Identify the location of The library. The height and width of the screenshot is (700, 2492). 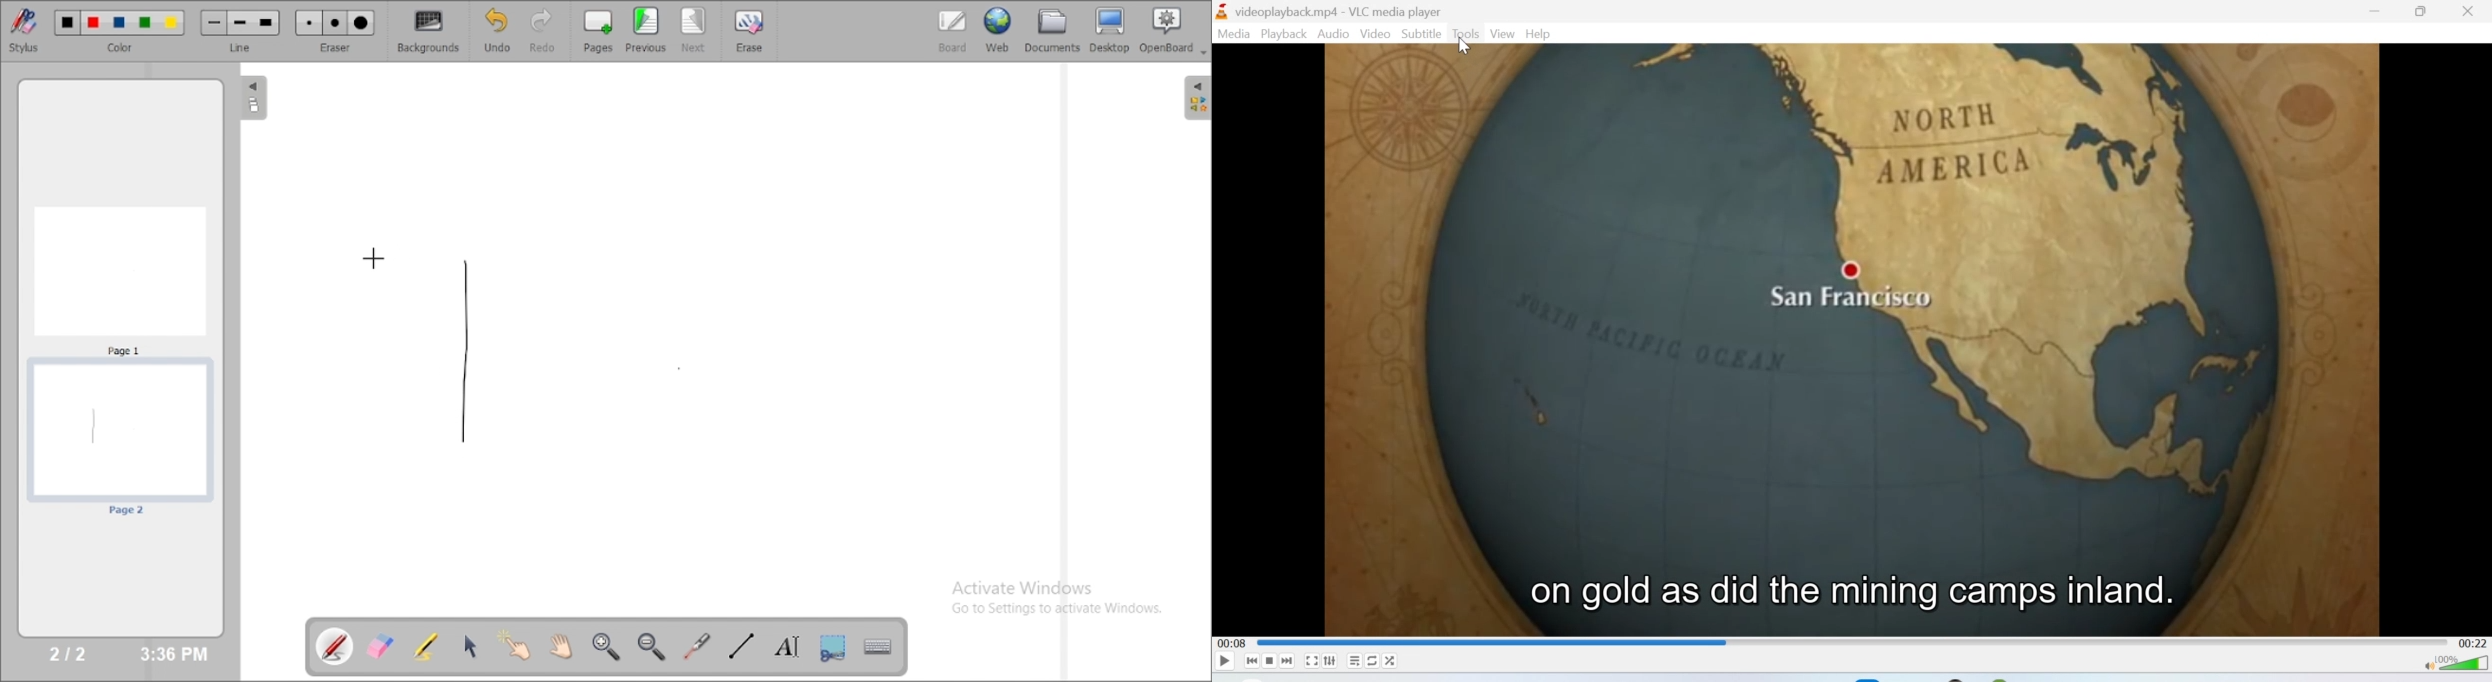
(1197, 97).